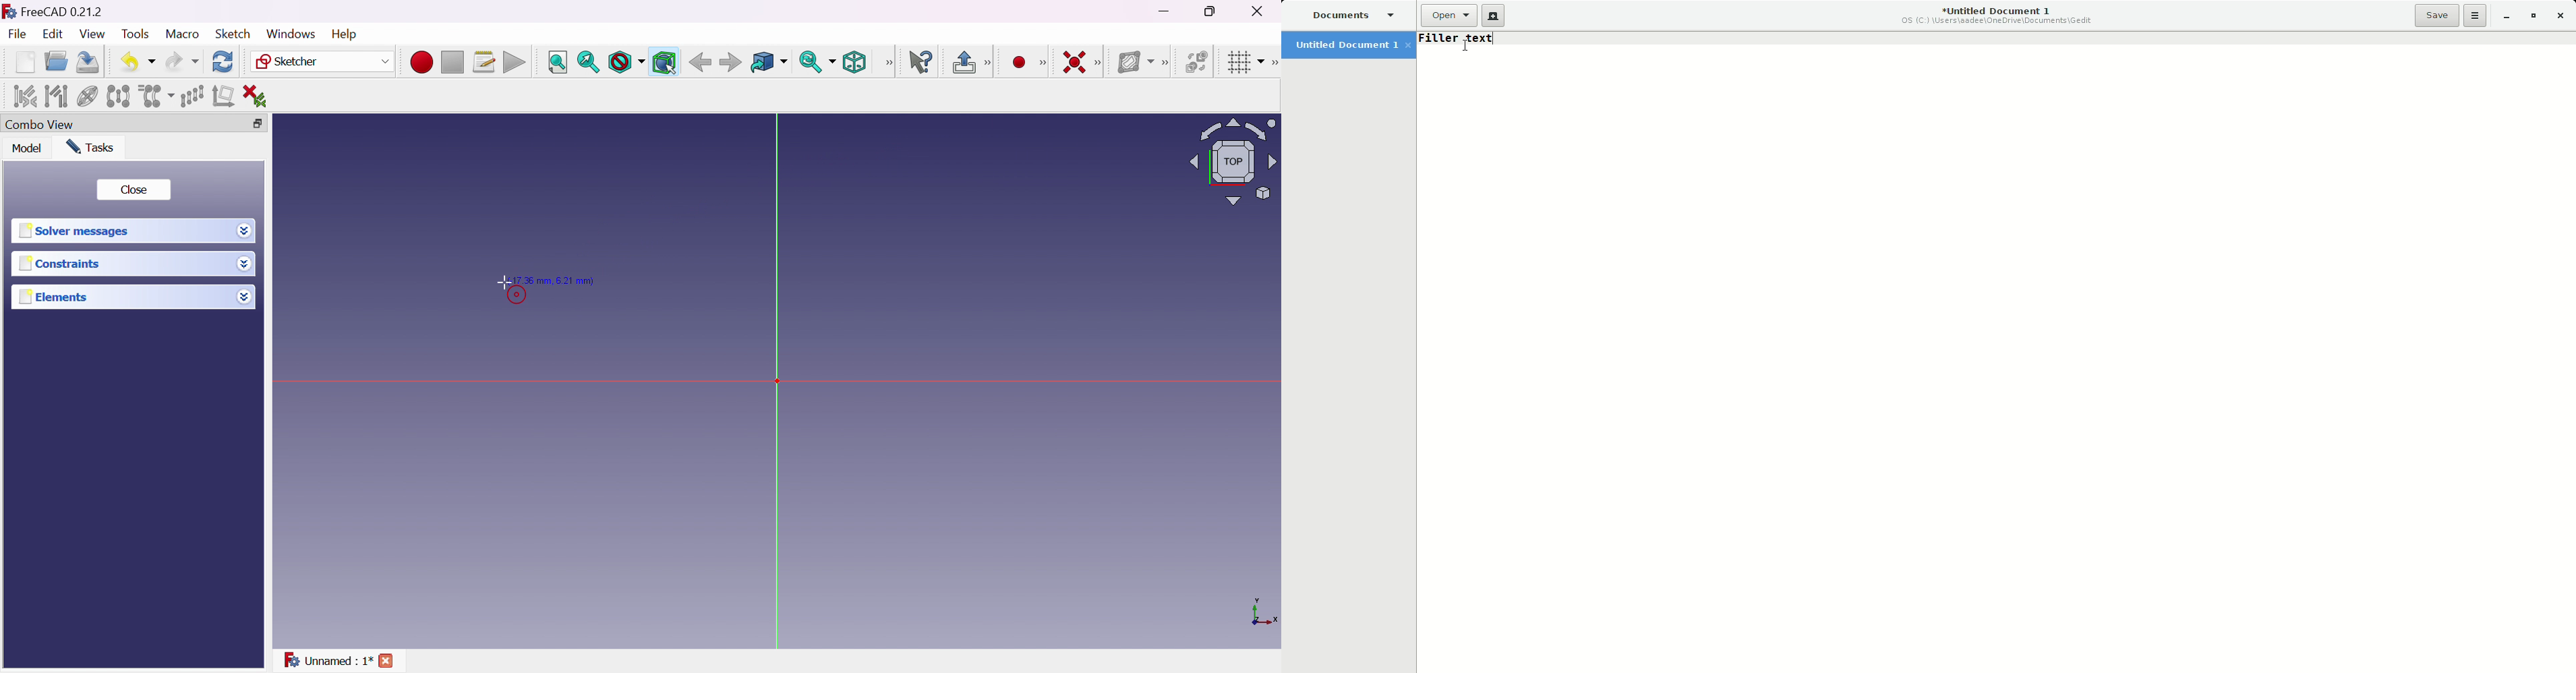  I want to click on Remove axes alignment, so click(224, 95).